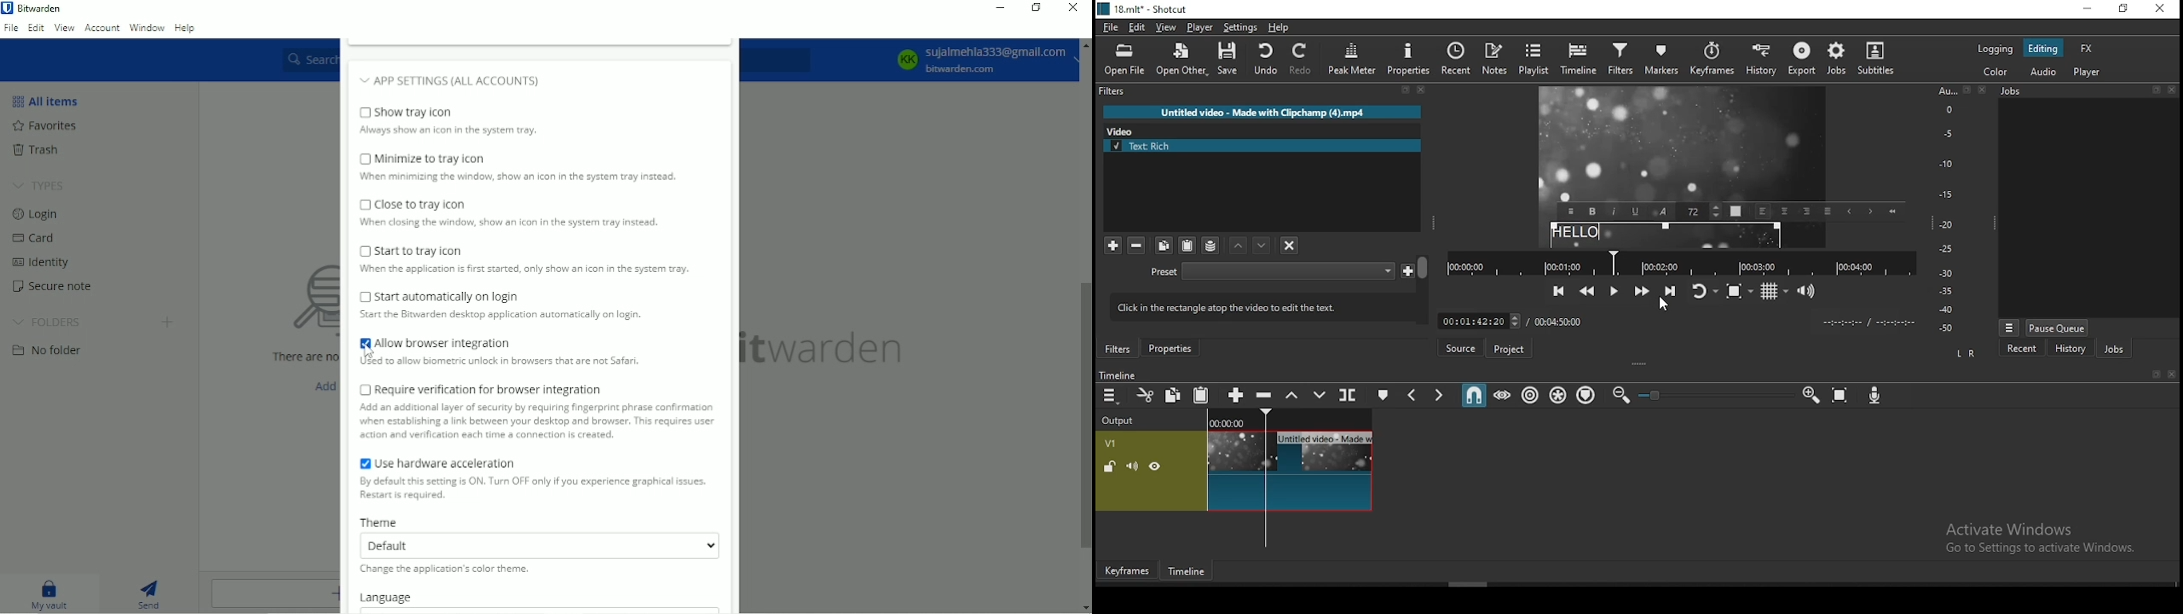  What do you see at coordinates (1406, 90) in the screenshot?
I see `Detach` at bounding box center [1406, 90].